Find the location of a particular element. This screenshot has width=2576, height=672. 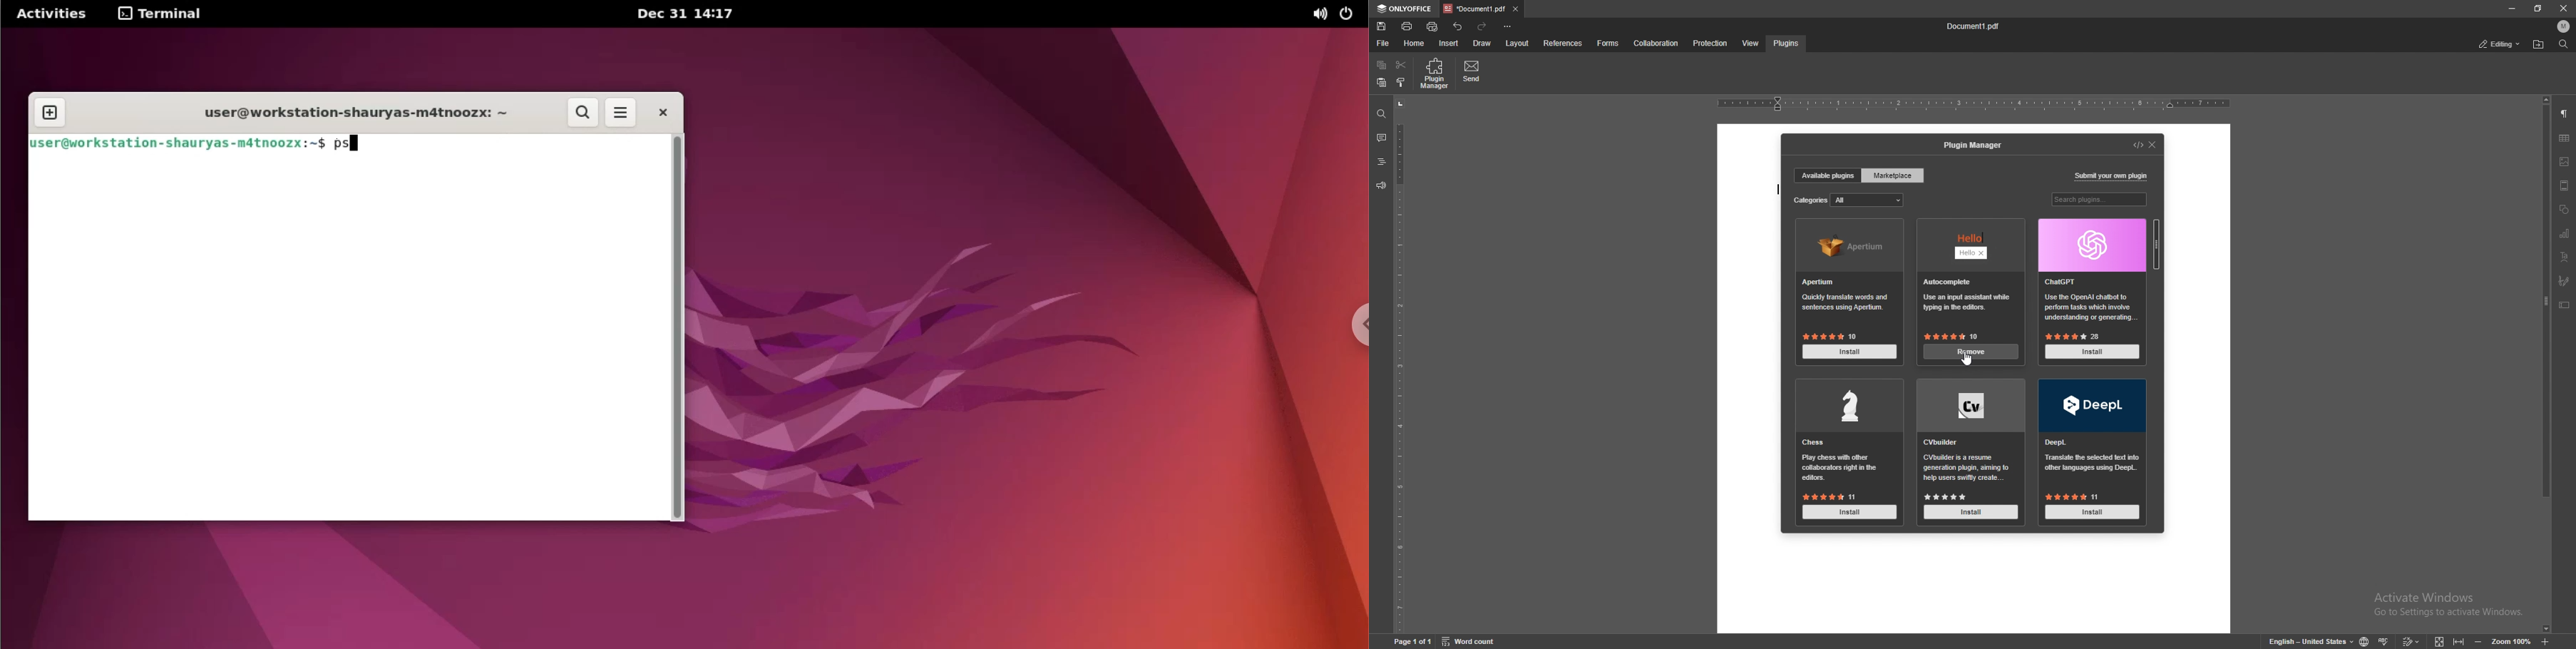

draw is located at coordinates (1481, 44).